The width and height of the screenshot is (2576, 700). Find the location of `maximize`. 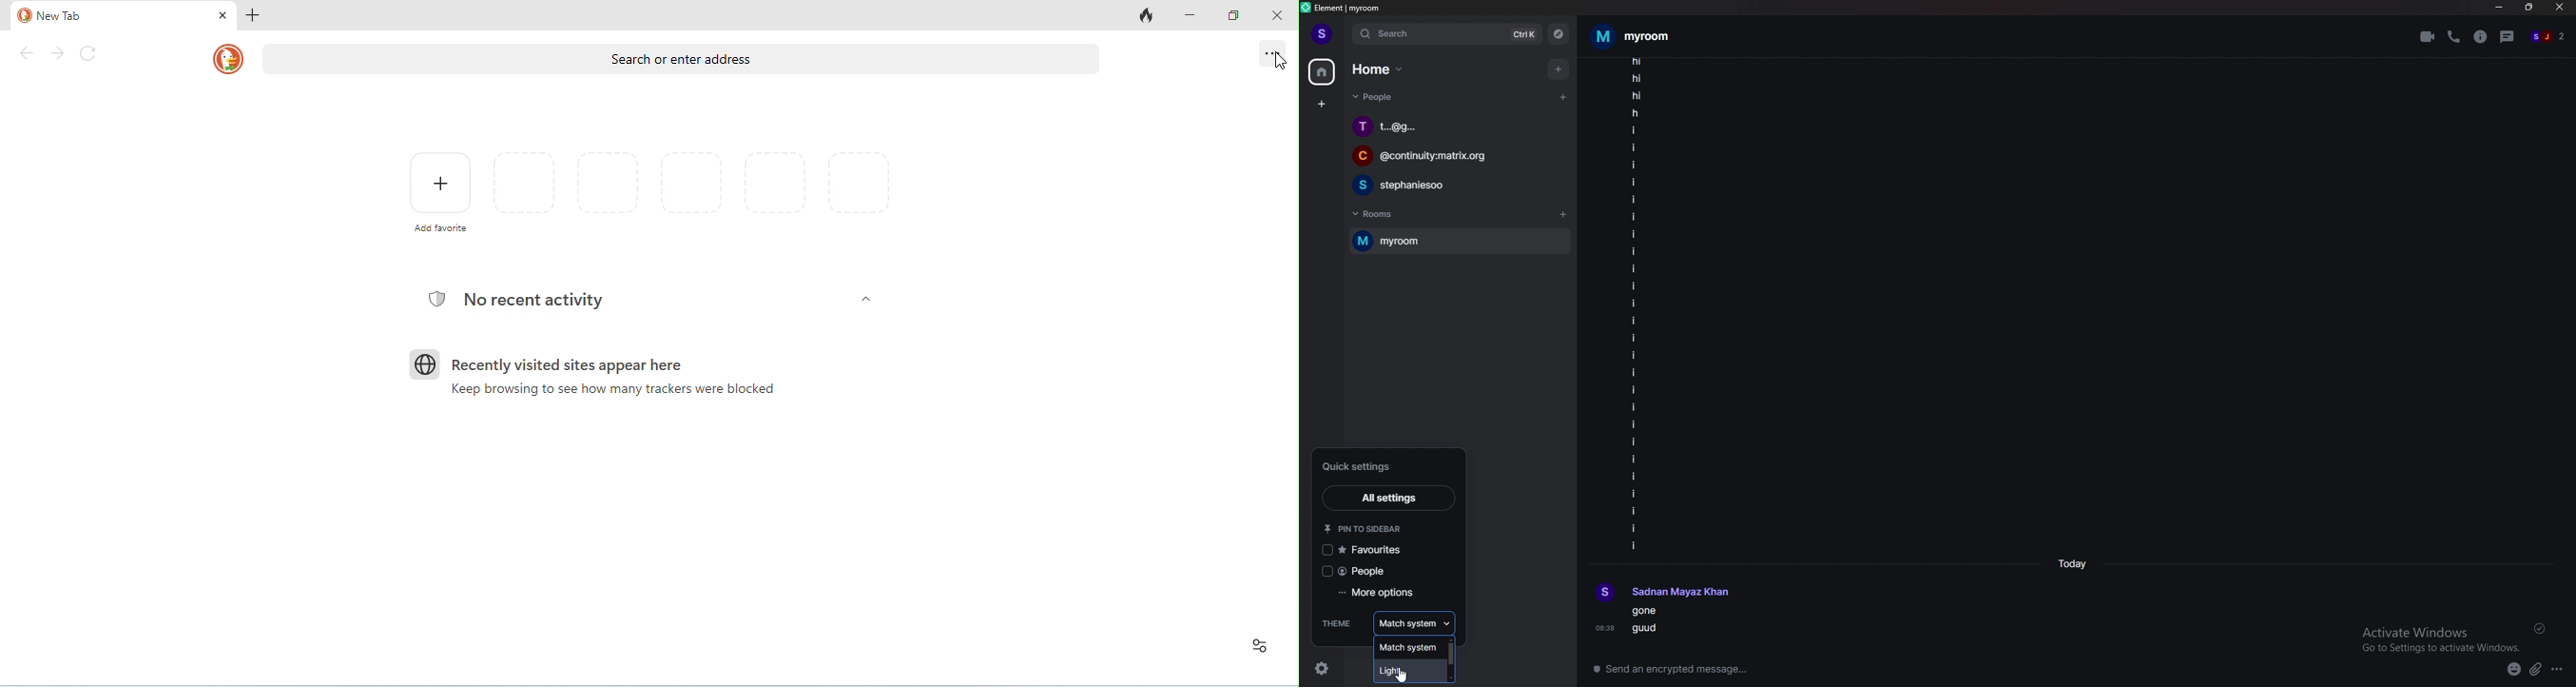

maximize is located at coordinates (1233, 15).